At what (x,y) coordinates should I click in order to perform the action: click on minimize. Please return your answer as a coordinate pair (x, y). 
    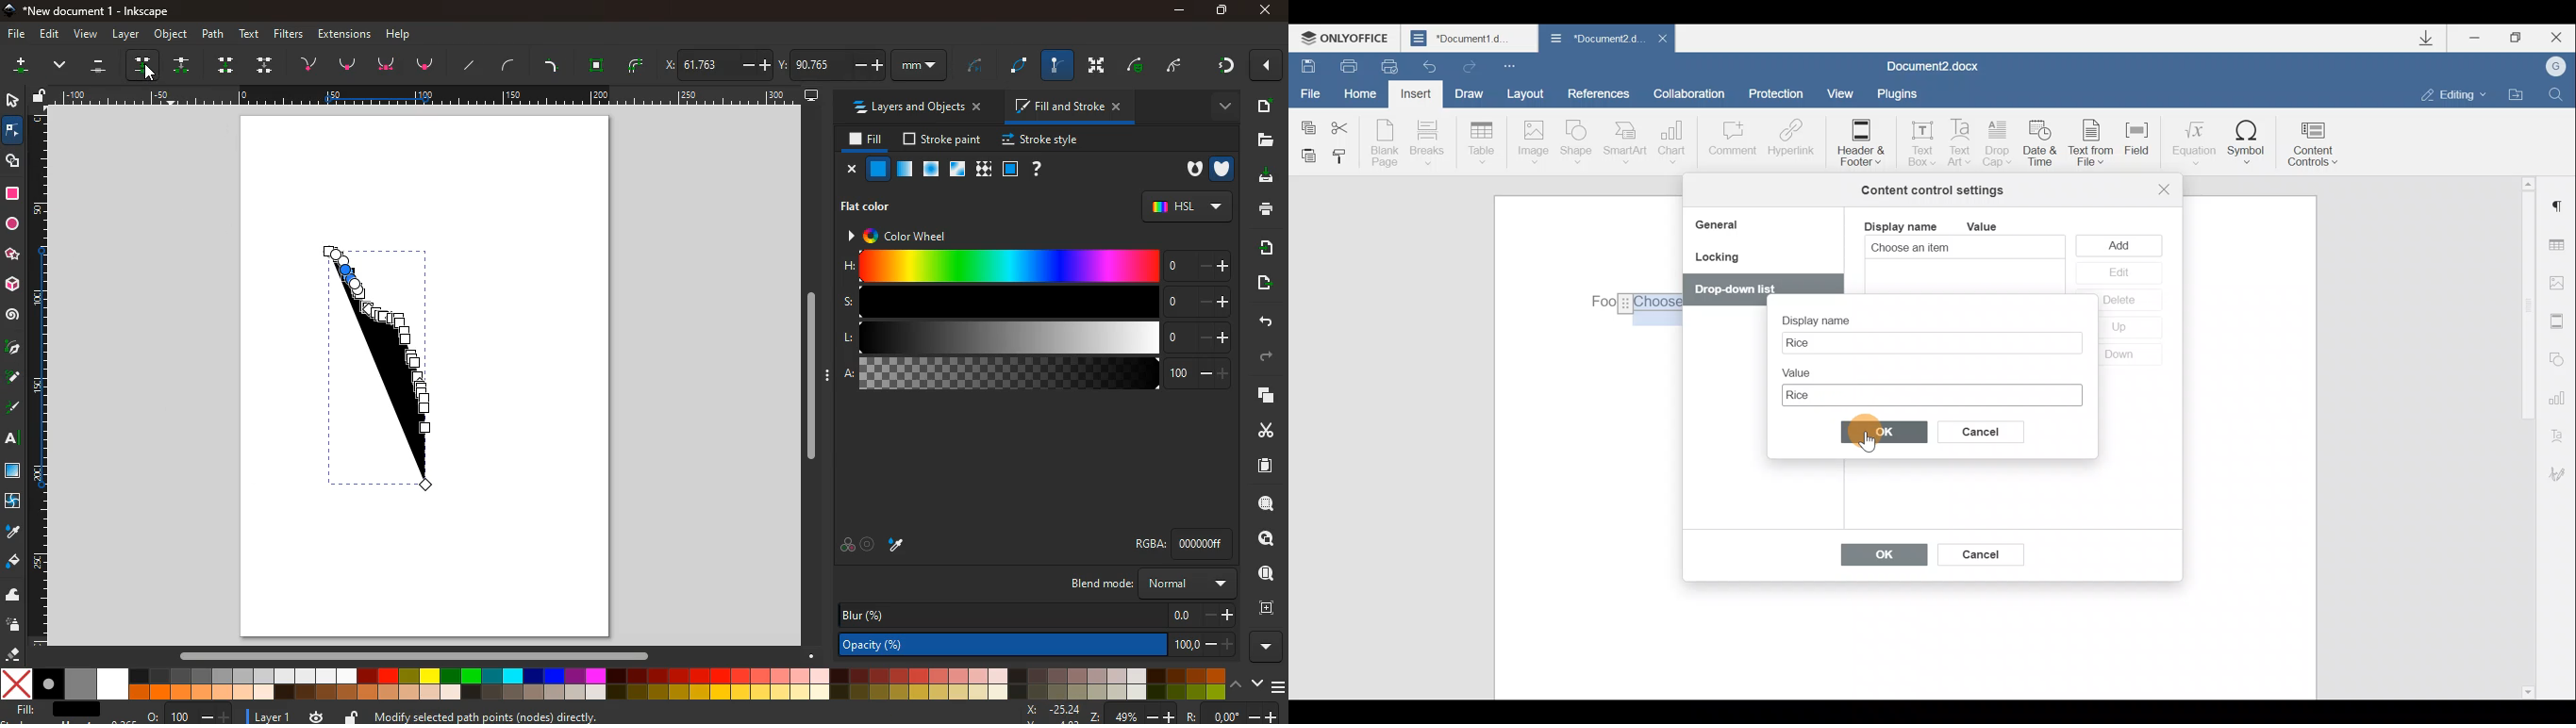
    Looking at the image, I should click on (1179, 11).